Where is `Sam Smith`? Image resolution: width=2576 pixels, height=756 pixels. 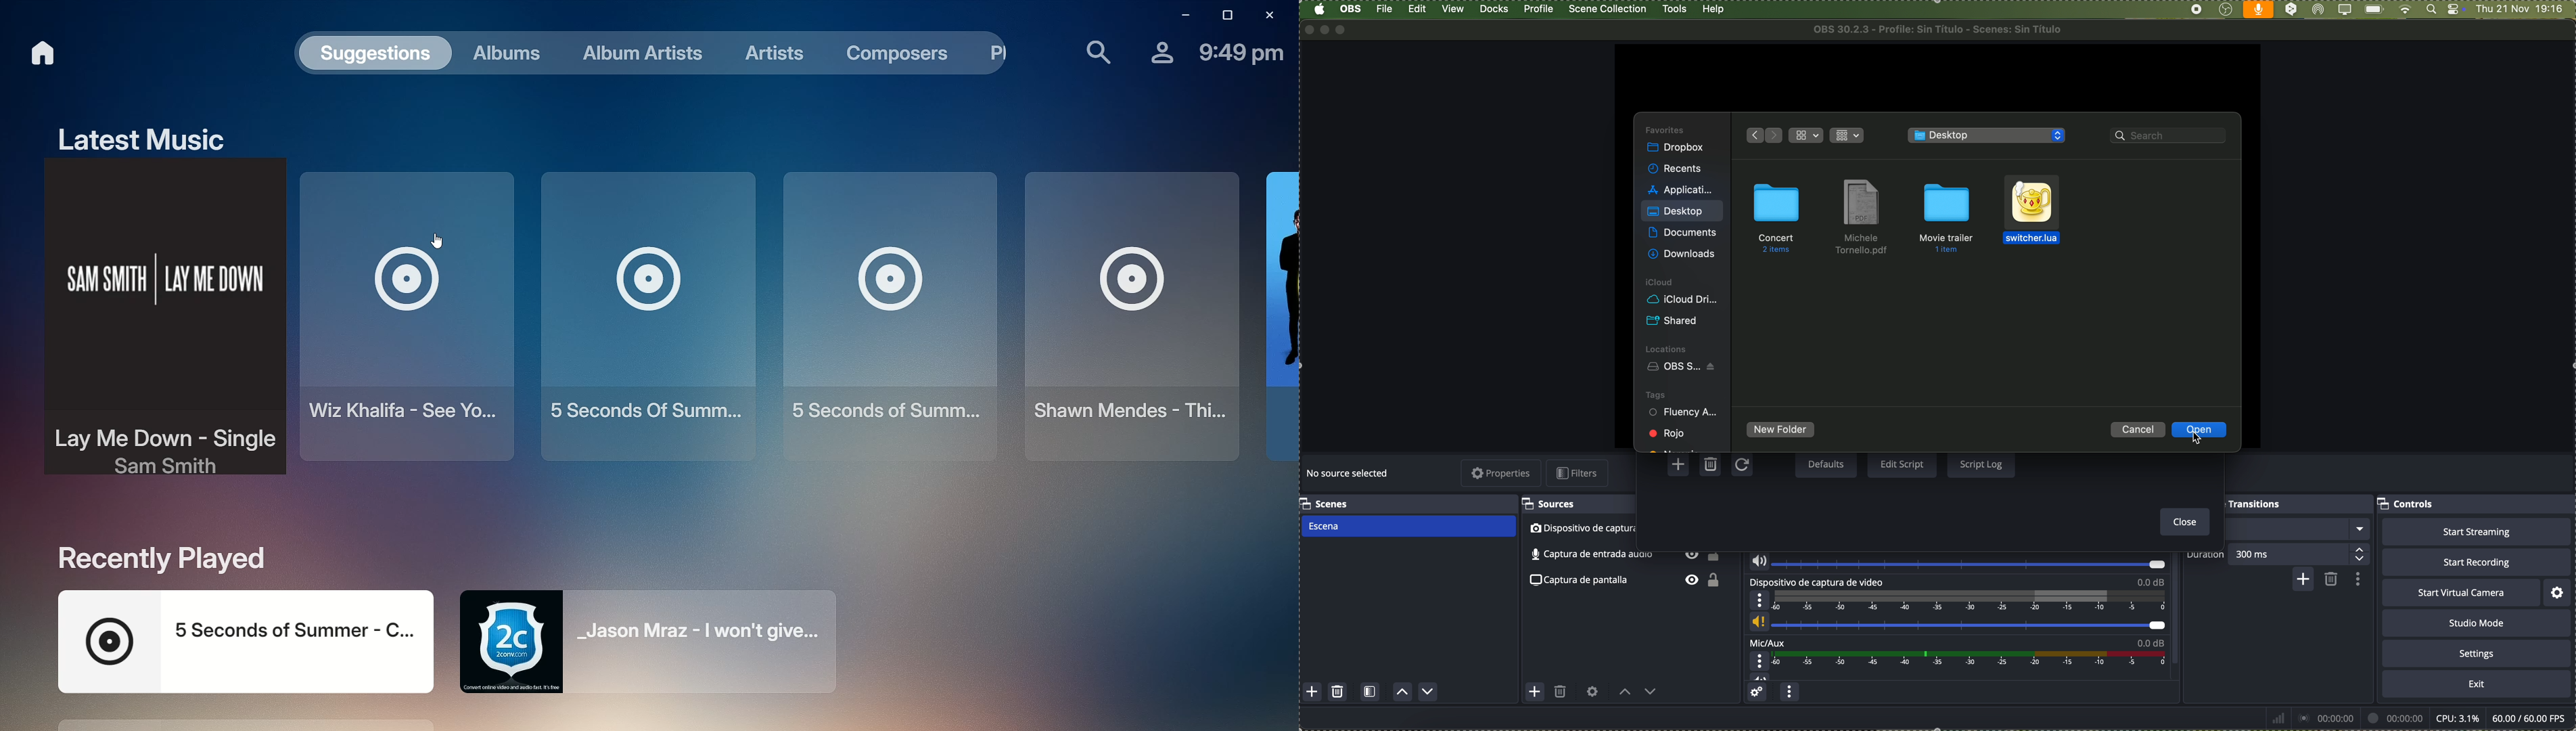 Sam Smith is located at coordinates (156, 326).